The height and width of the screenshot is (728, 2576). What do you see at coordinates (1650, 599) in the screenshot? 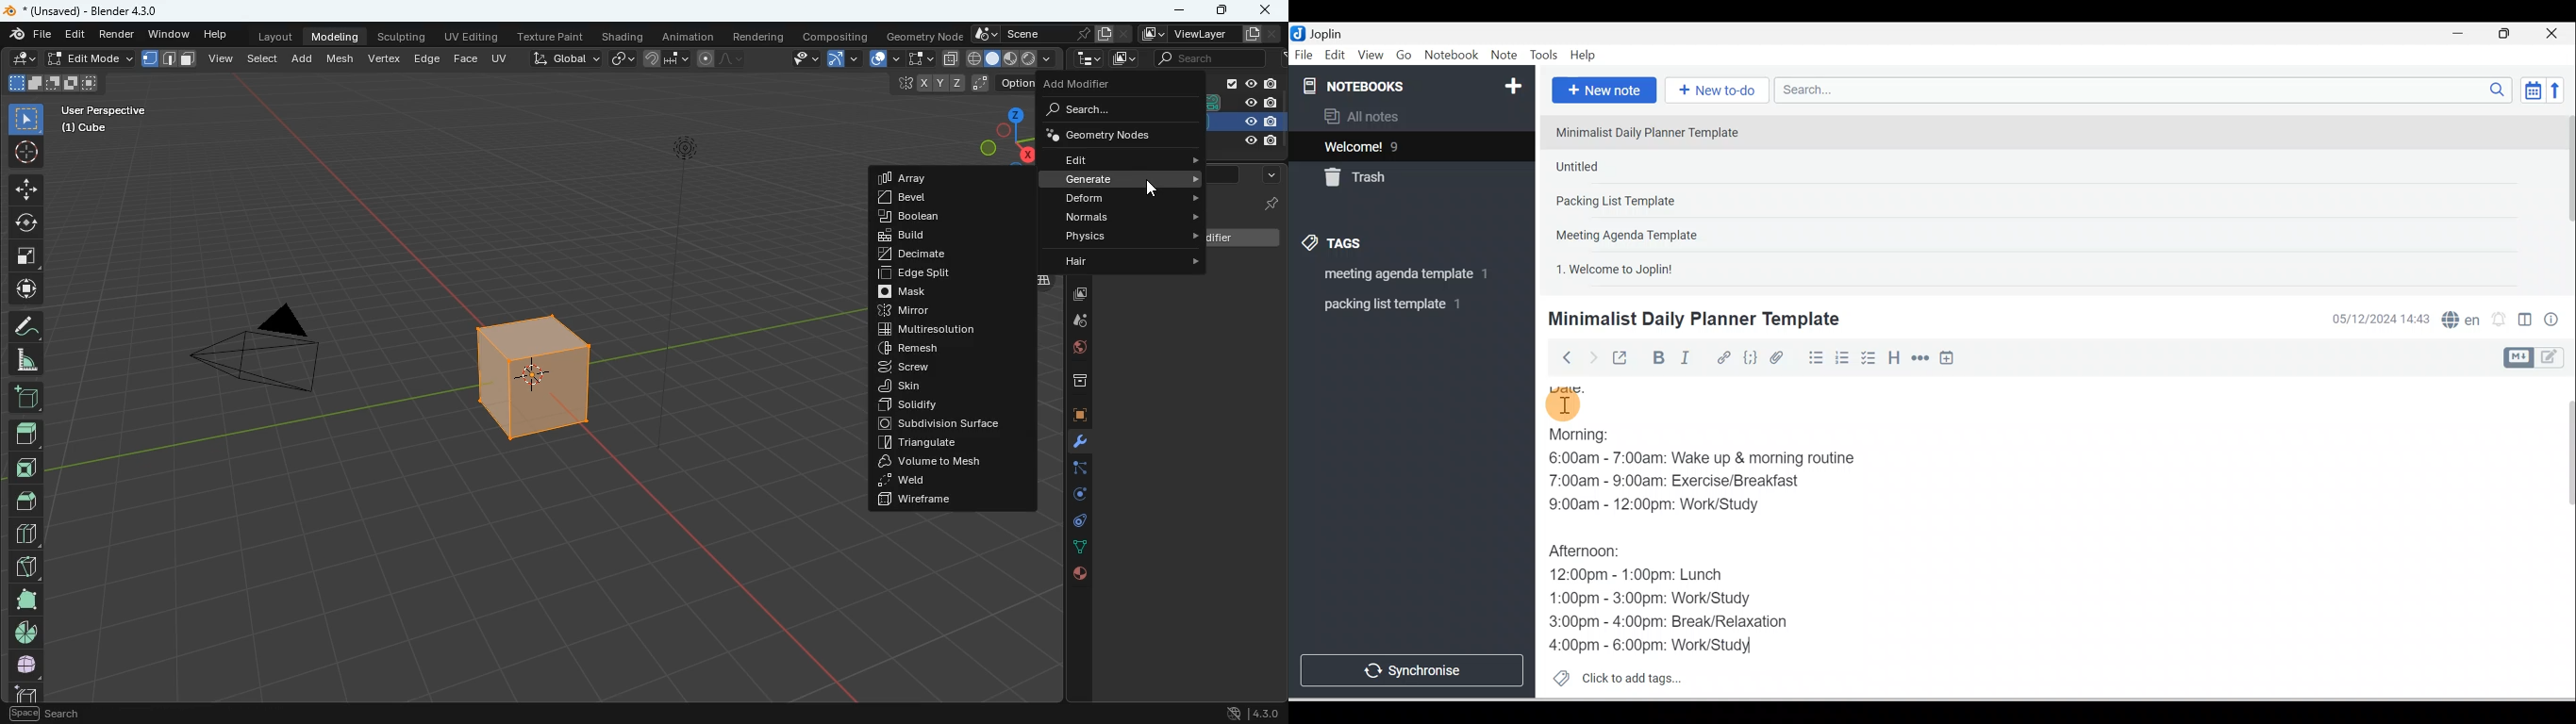
I see `1:00pm - 3:00pm: Work/Study` at bounding box center [1650, 599].